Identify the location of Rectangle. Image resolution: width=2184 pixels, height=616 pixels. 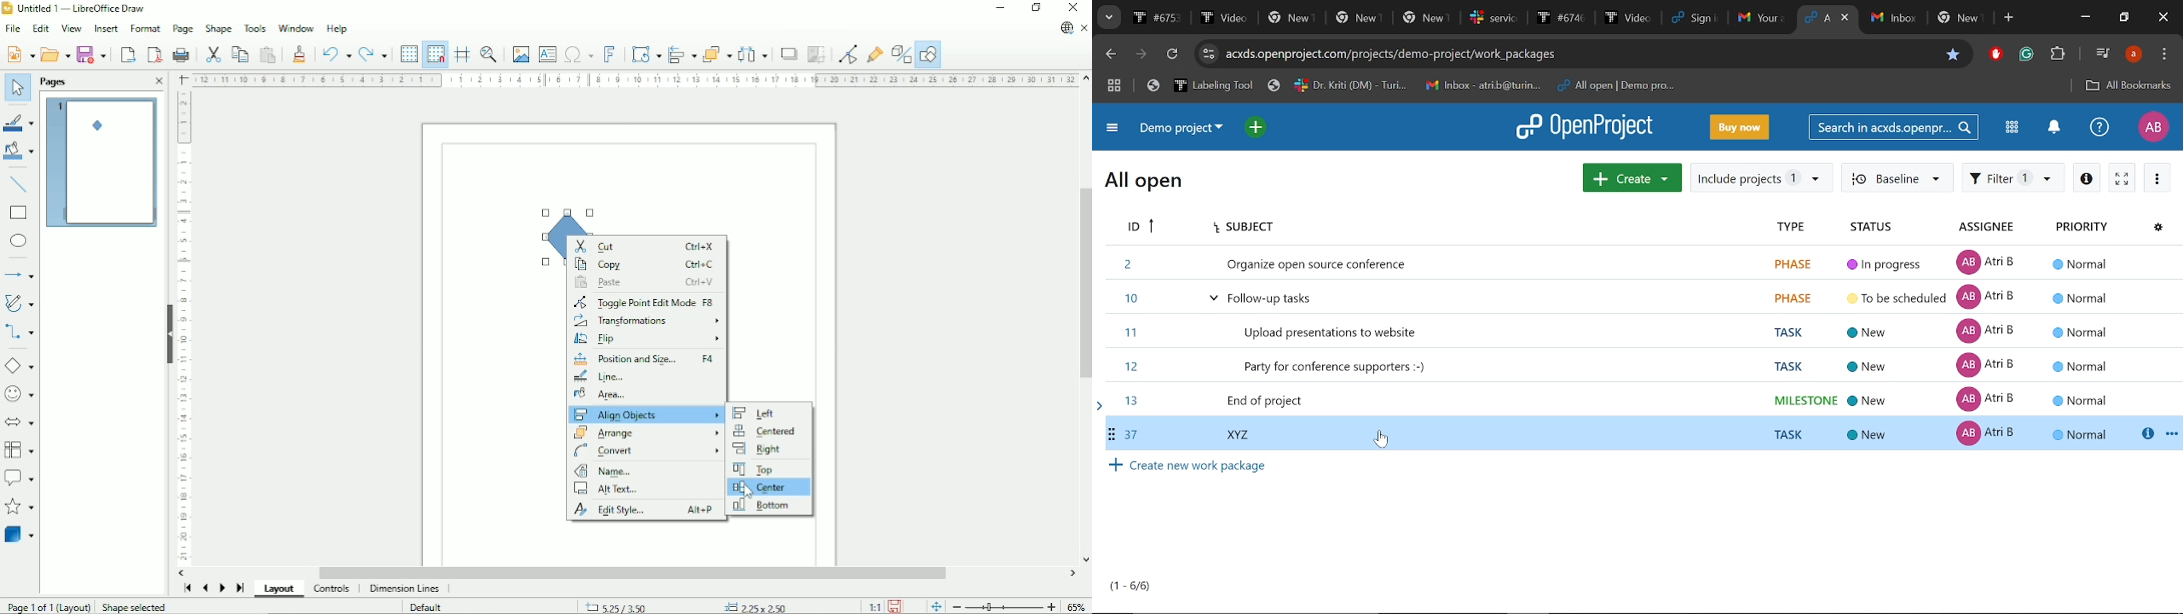
(19, 213).